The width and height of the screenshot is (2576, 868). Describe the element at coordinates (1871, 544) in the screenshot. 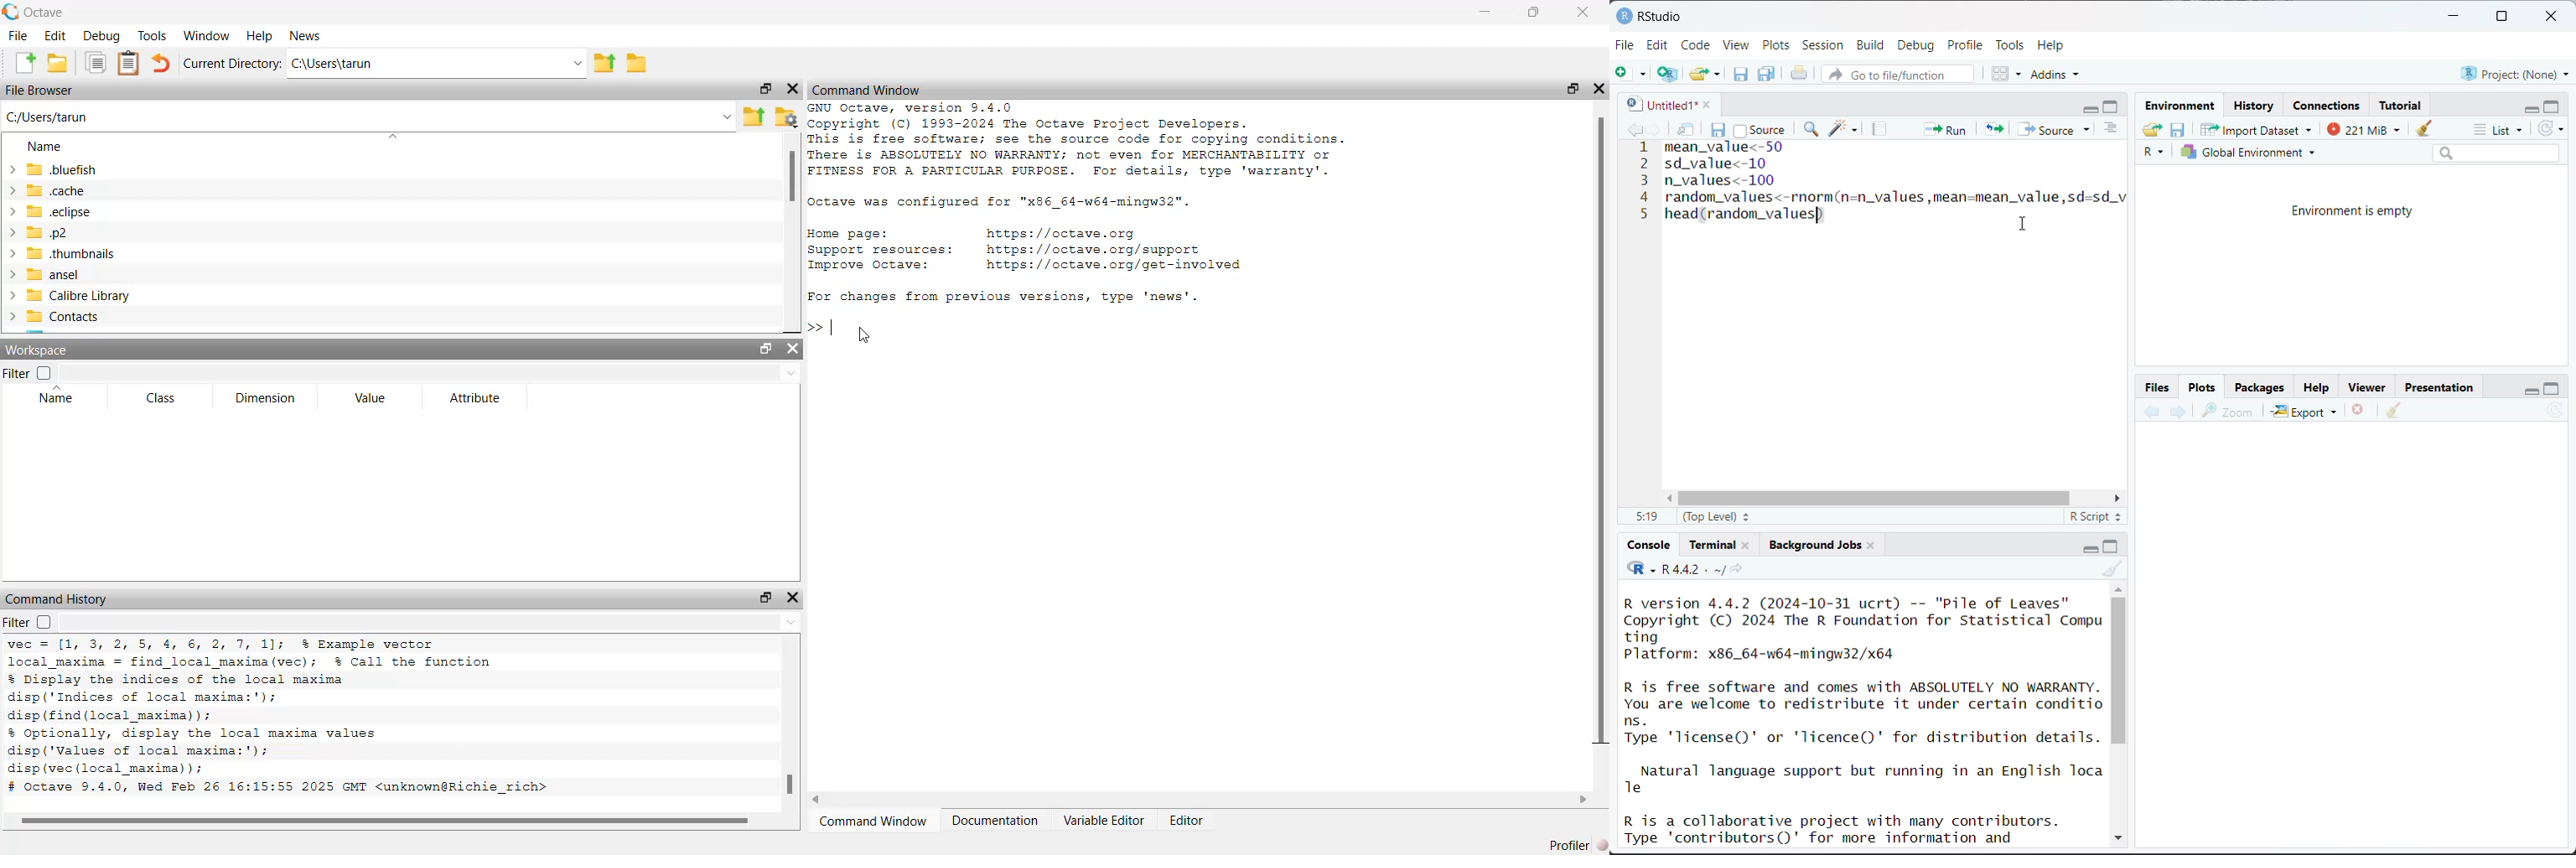

I see `close` at that location.